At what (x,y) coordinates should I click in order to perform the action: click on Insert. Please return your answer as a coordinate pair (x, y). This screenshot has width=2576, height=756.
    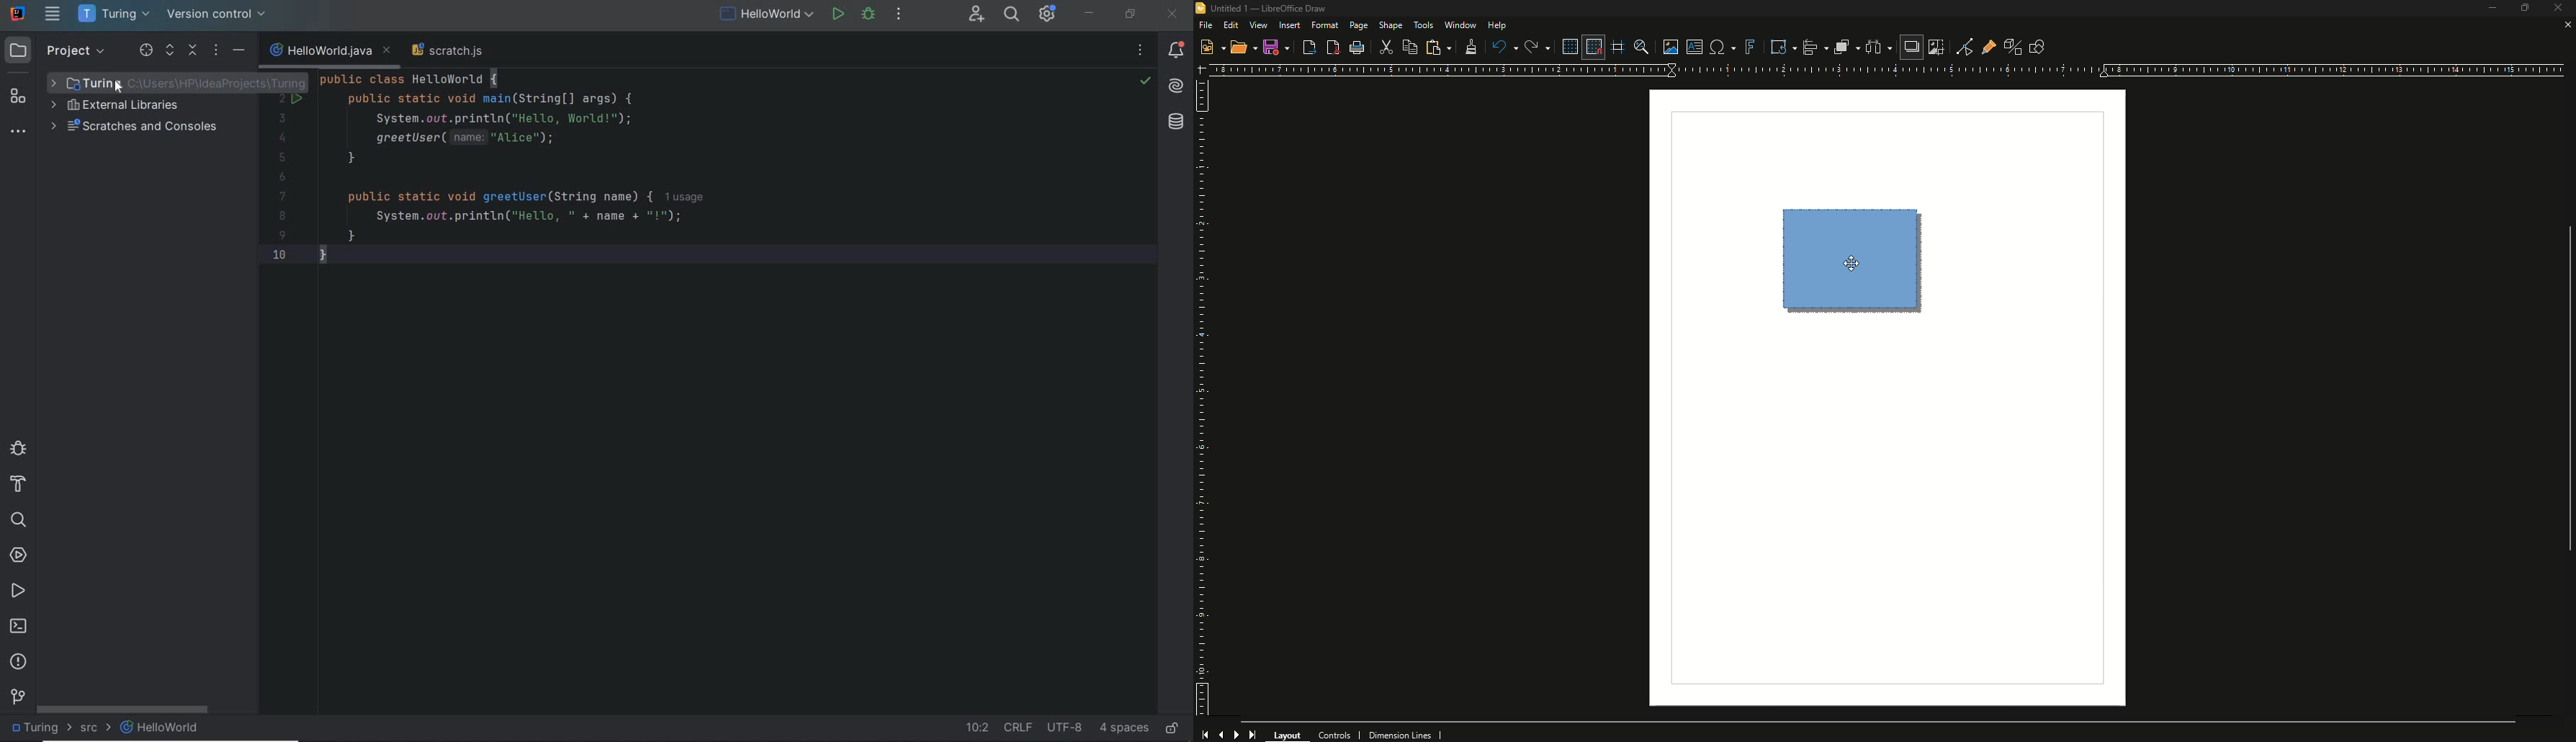
    Looking at the image, I should click on (1289, 25).